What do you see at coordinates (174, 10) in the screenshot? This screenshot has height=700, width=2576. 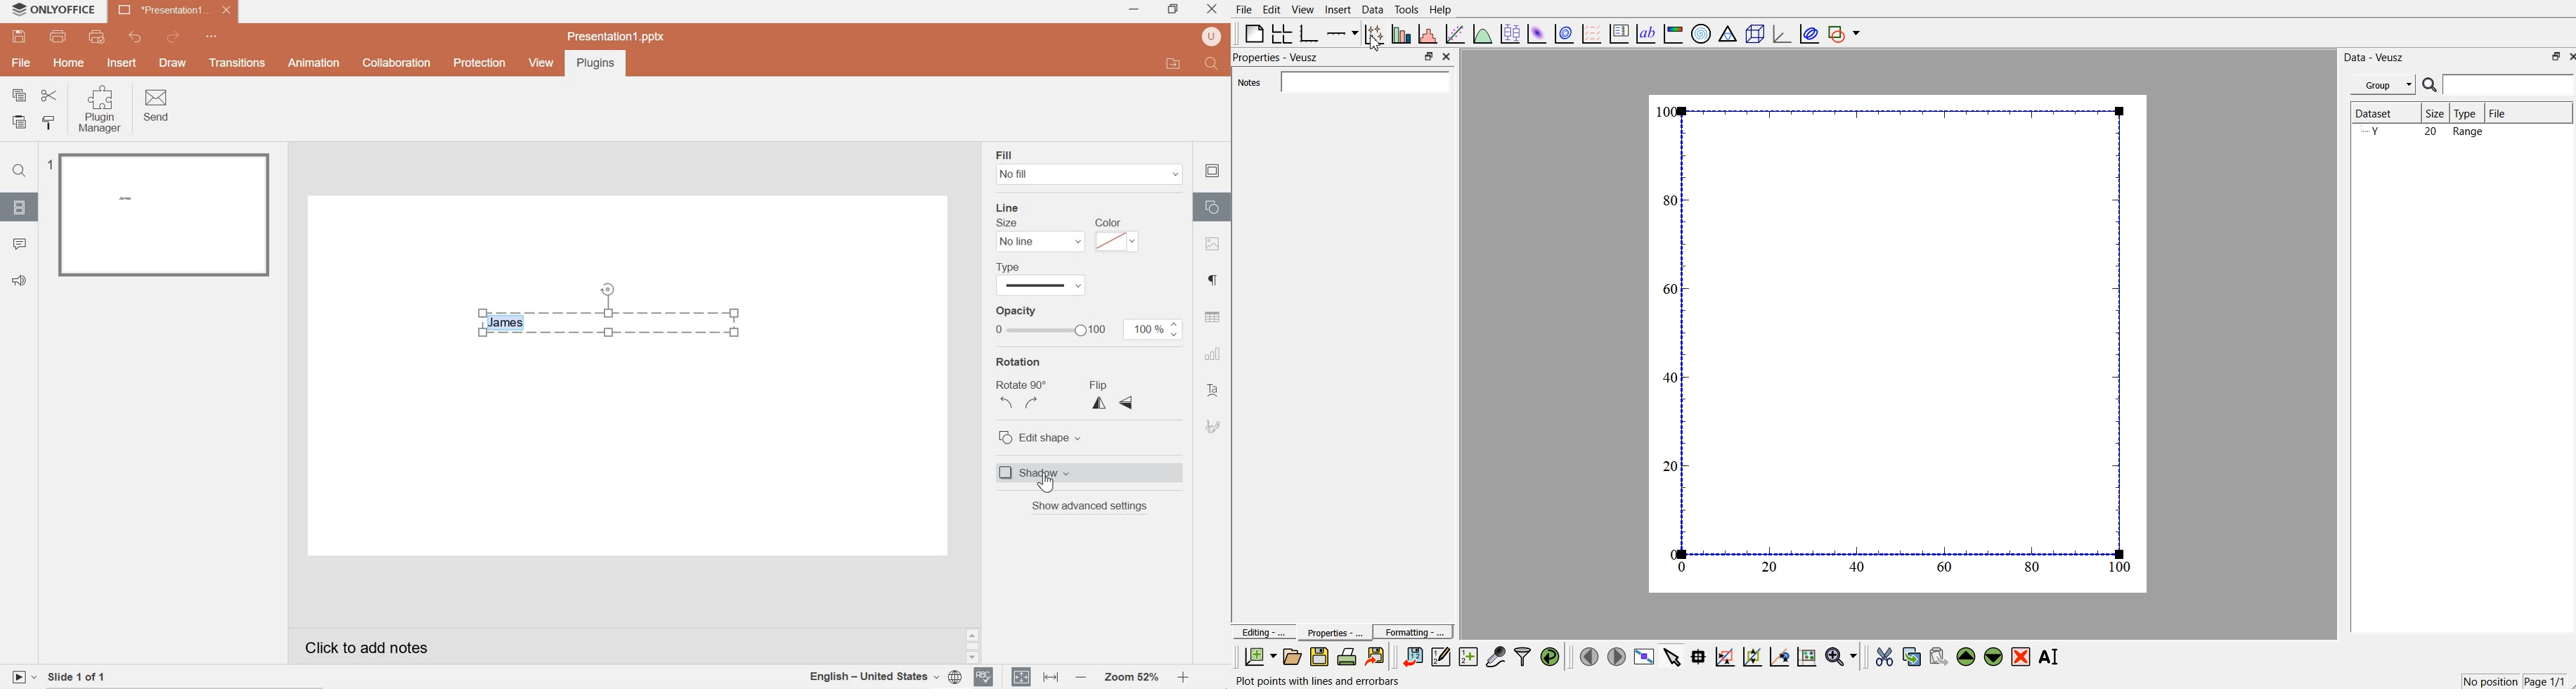 I see `presentation 1` at bounding box center [174, 10].